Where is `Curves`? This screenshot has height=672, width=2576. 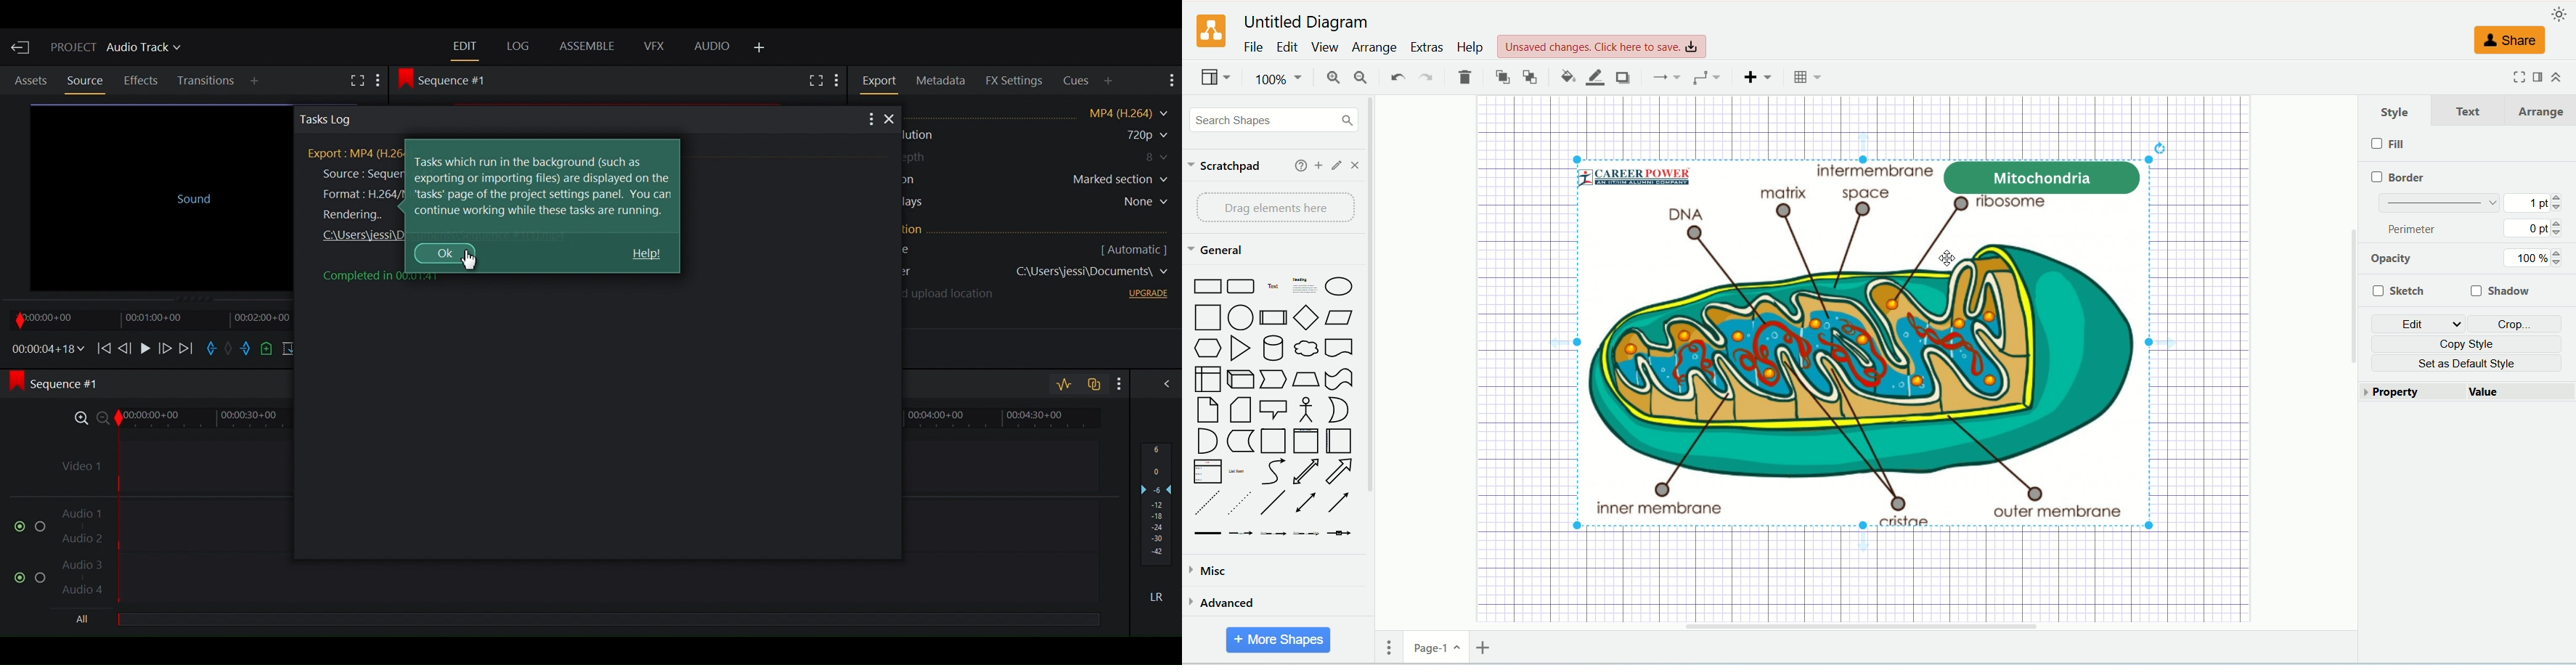 Curves is located at coordinates (1276, 473).